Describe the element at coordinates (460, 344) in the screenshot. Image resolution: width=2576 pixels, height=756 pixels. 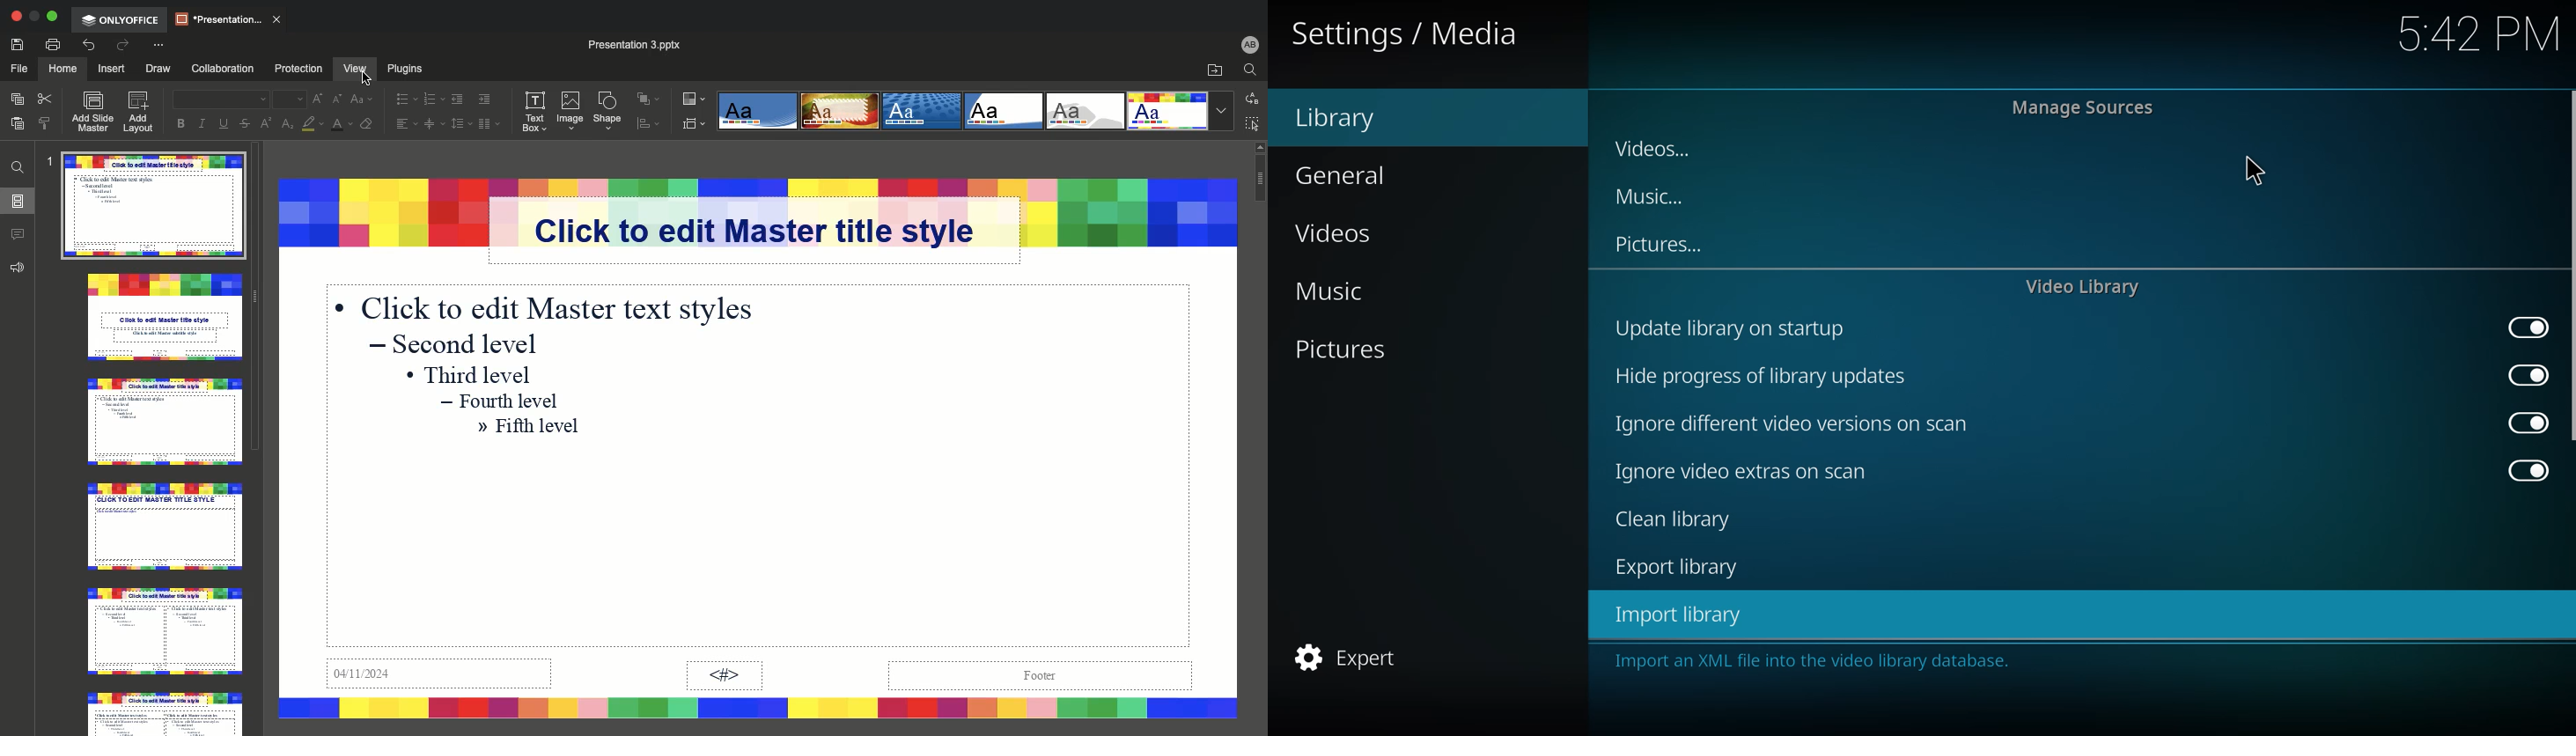
I see `+ Second level` at that location.